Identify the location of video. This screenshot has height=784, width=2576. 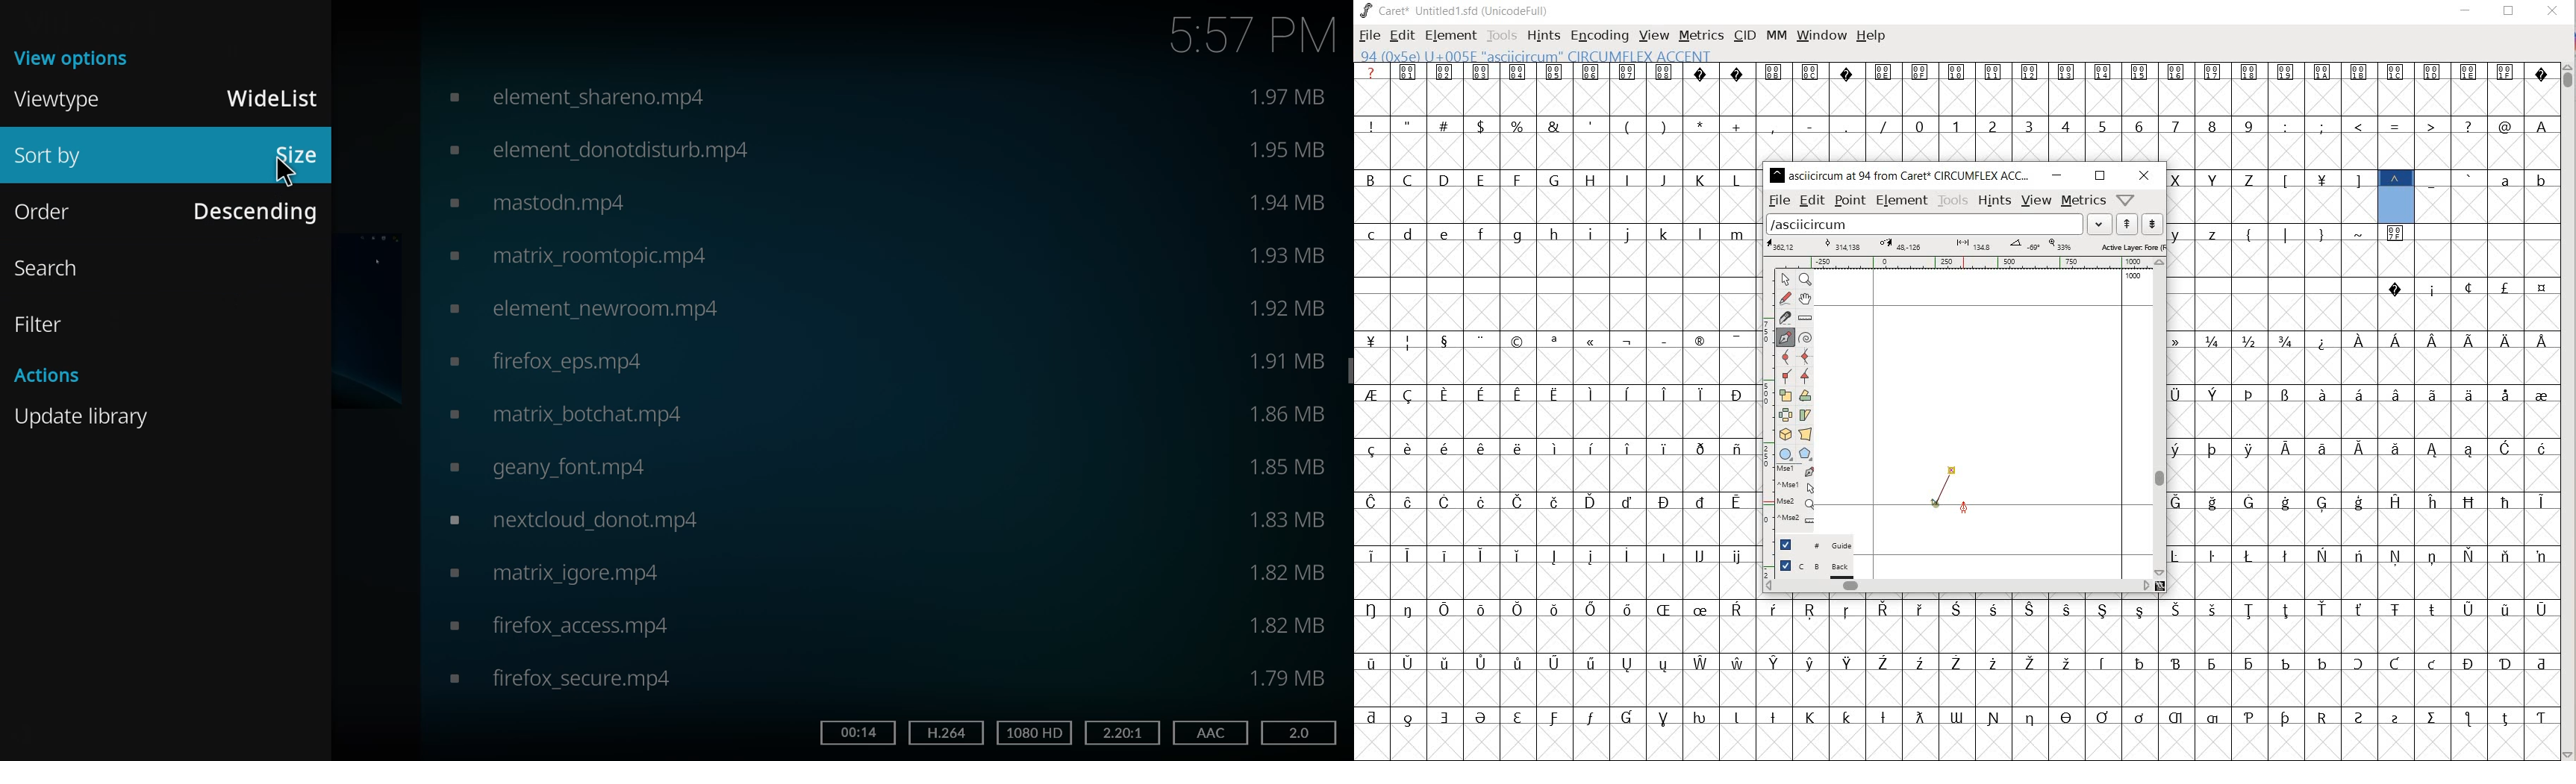
(584, 256).